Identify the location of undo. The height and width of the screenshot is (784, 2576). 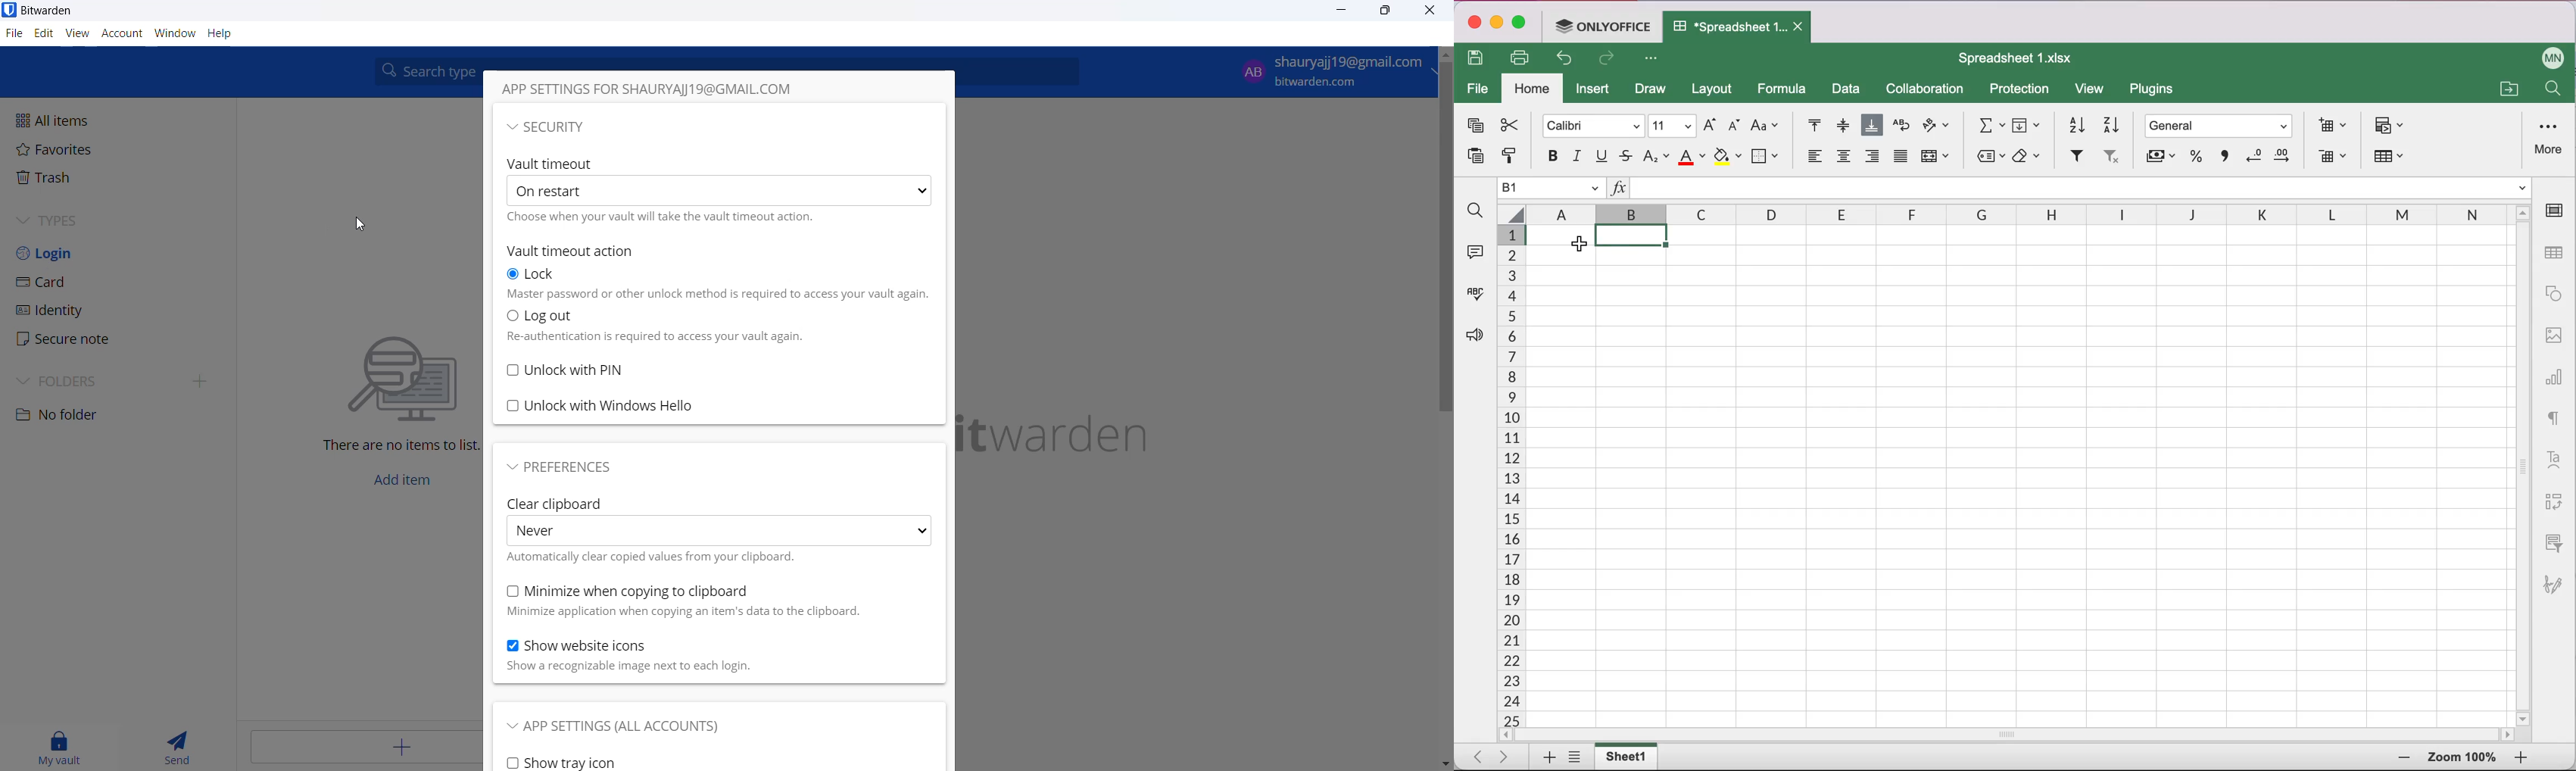
(1568, 61).